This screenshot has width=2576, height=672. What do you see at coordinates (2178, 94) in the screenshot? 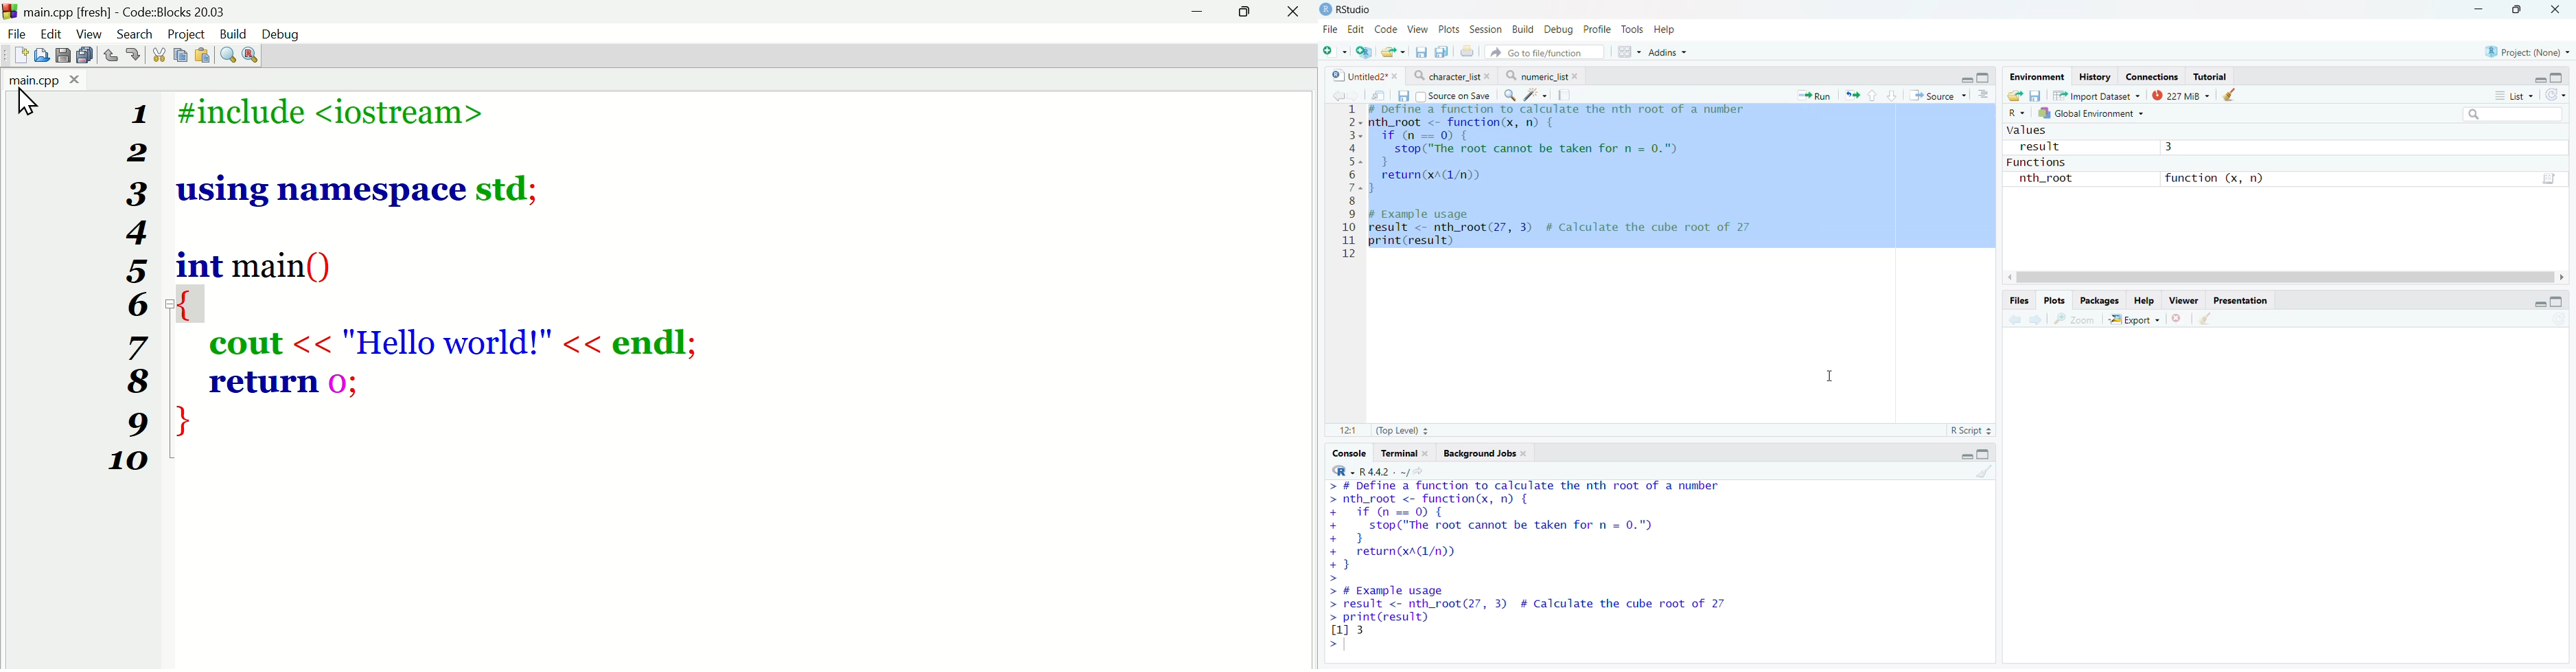
I see `227 MiB` at bounding box center [2178, 94].